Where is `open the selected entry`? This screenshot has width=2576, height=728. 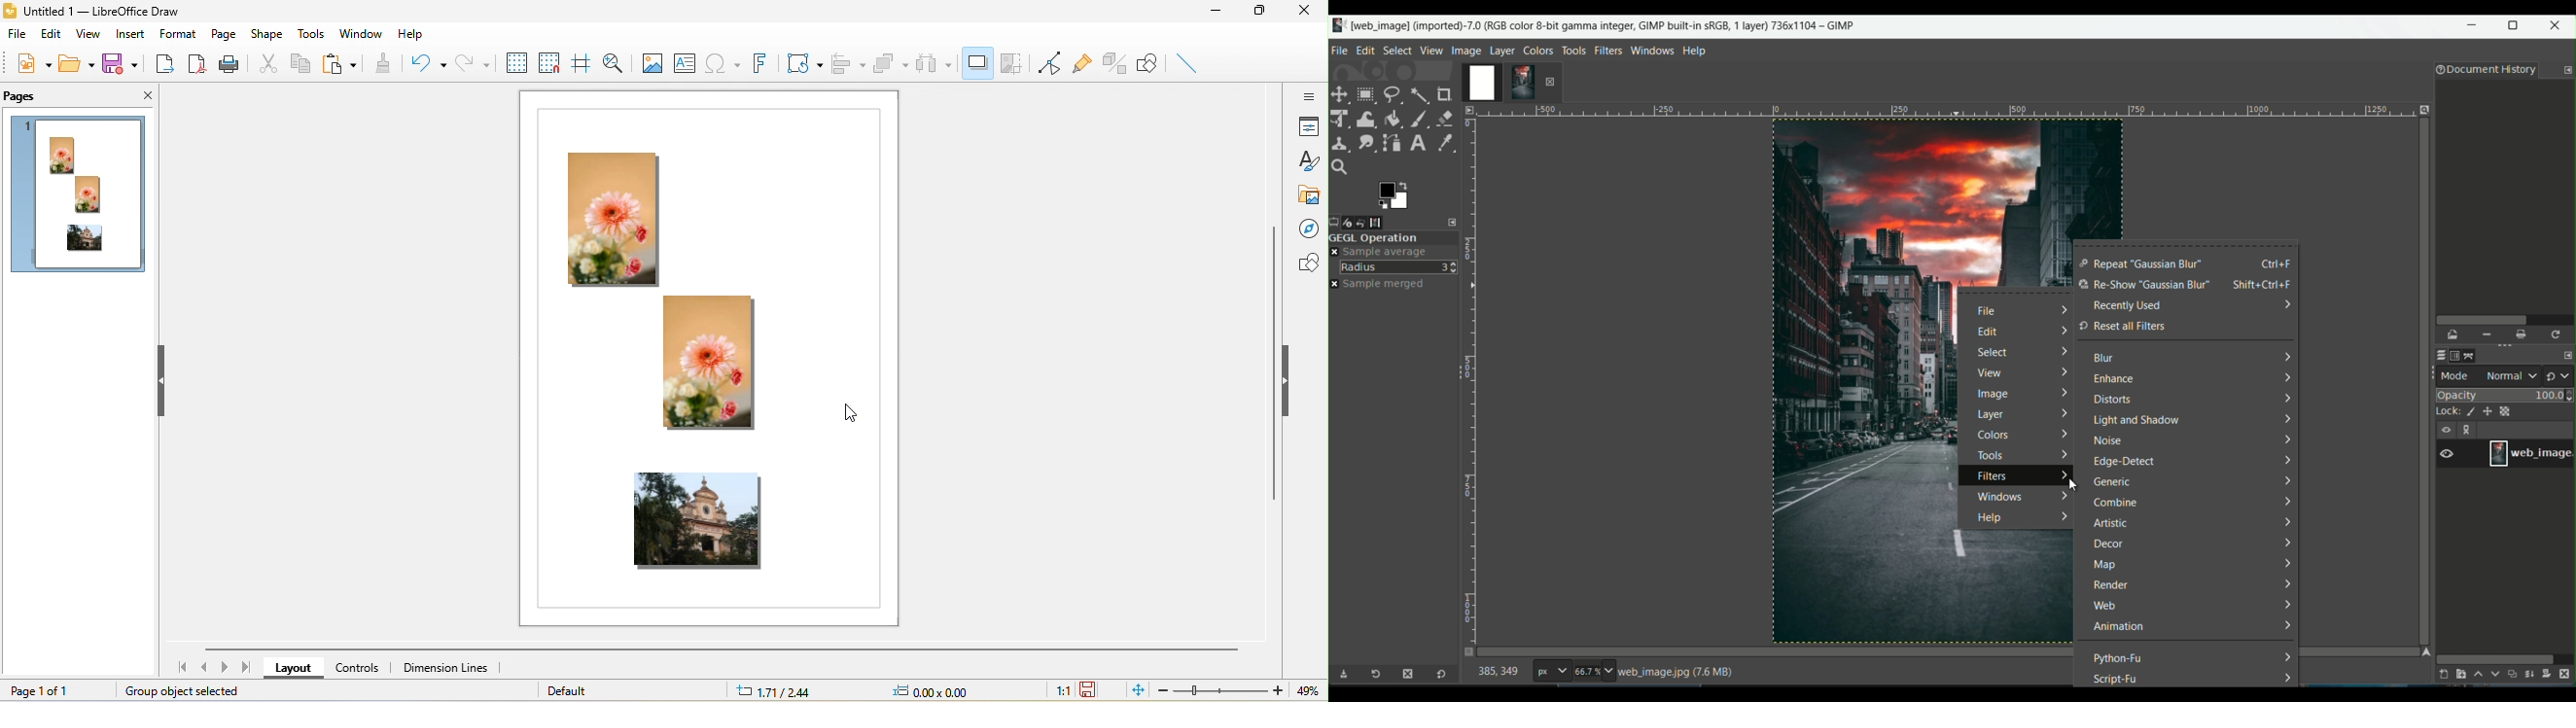 open the selected entry is located at coordinates (2454, 335).